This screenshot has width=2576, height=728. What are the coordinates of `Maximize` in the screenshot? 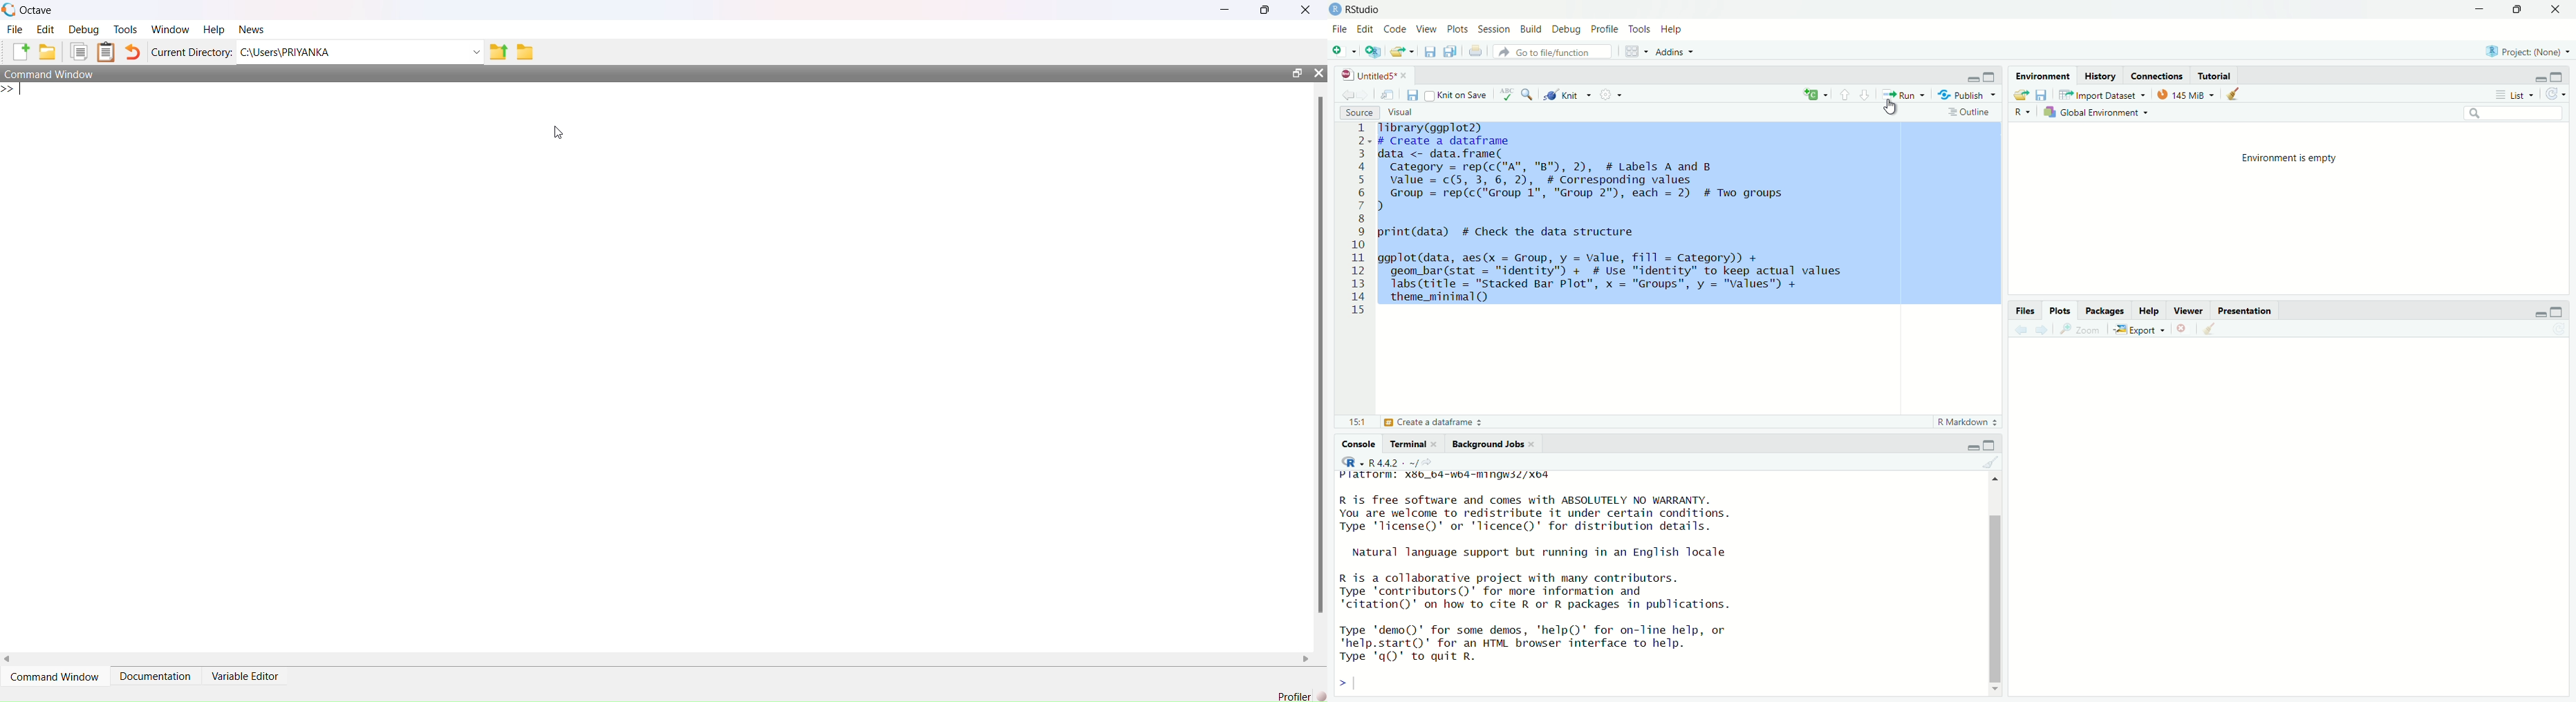 It's located at (2559, 76).